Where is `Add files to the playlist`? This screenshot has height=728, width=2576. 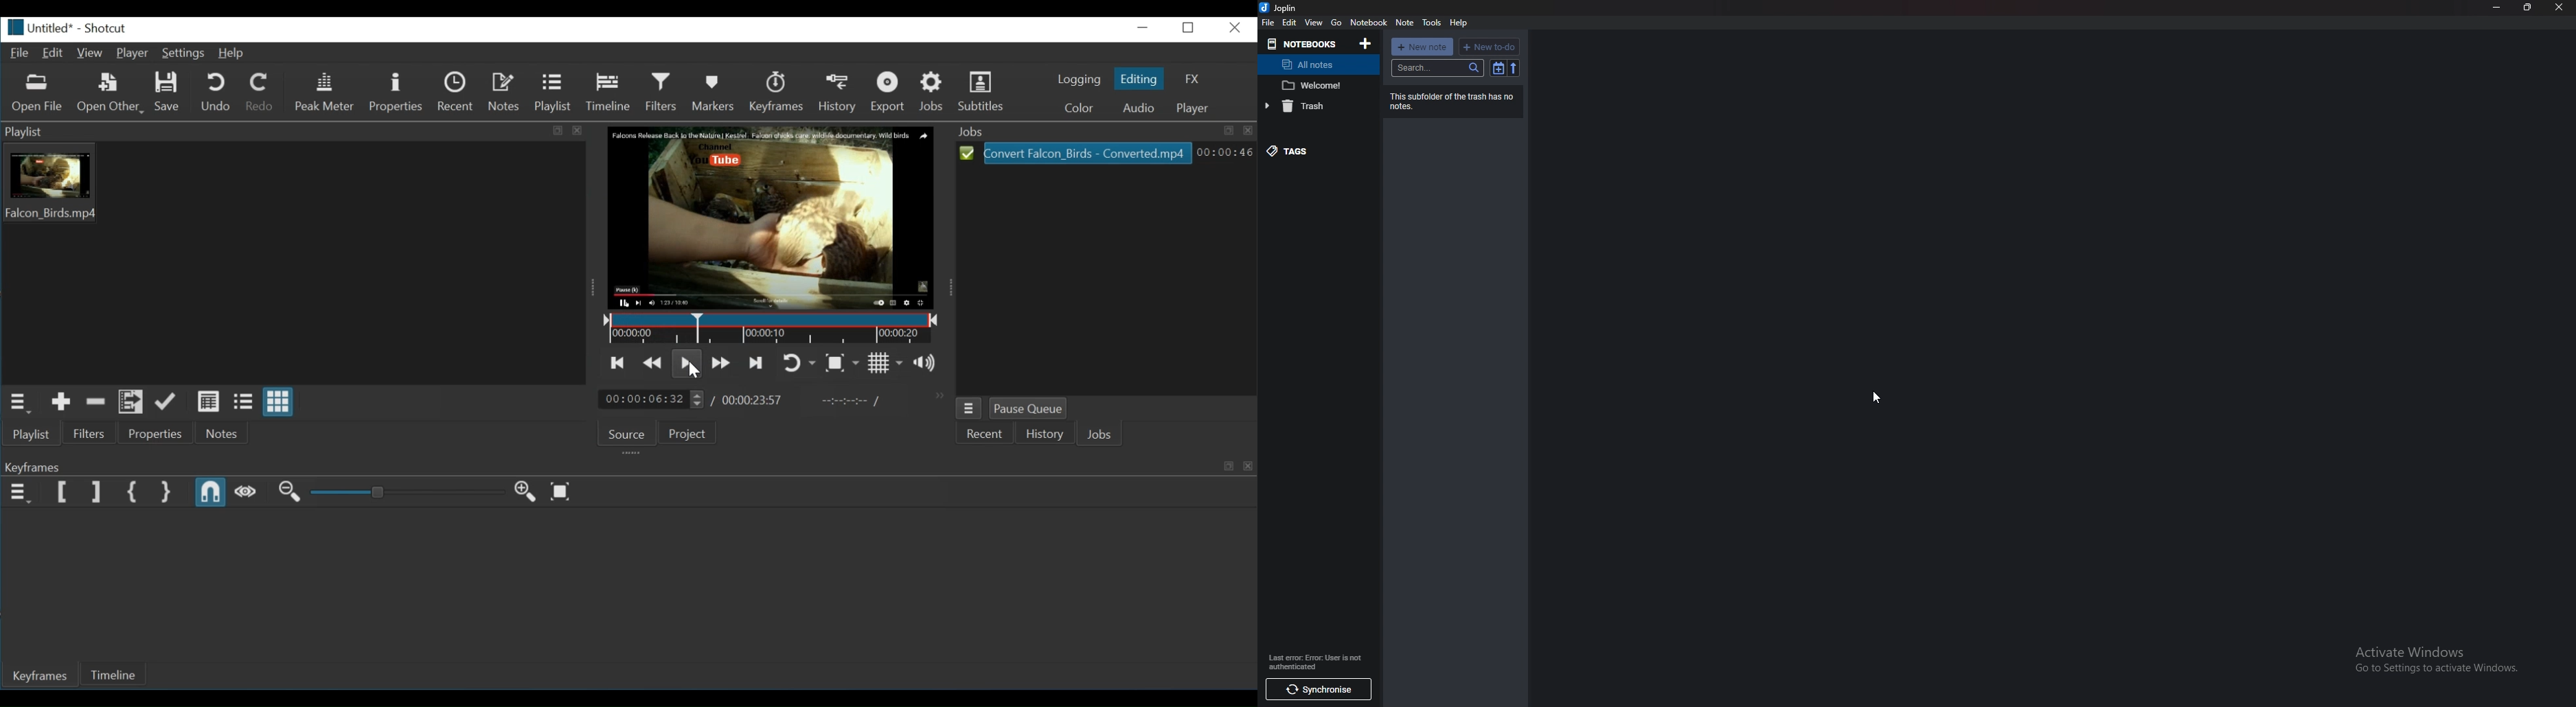 Add files to the playlist is located at coordinates (128, 402).